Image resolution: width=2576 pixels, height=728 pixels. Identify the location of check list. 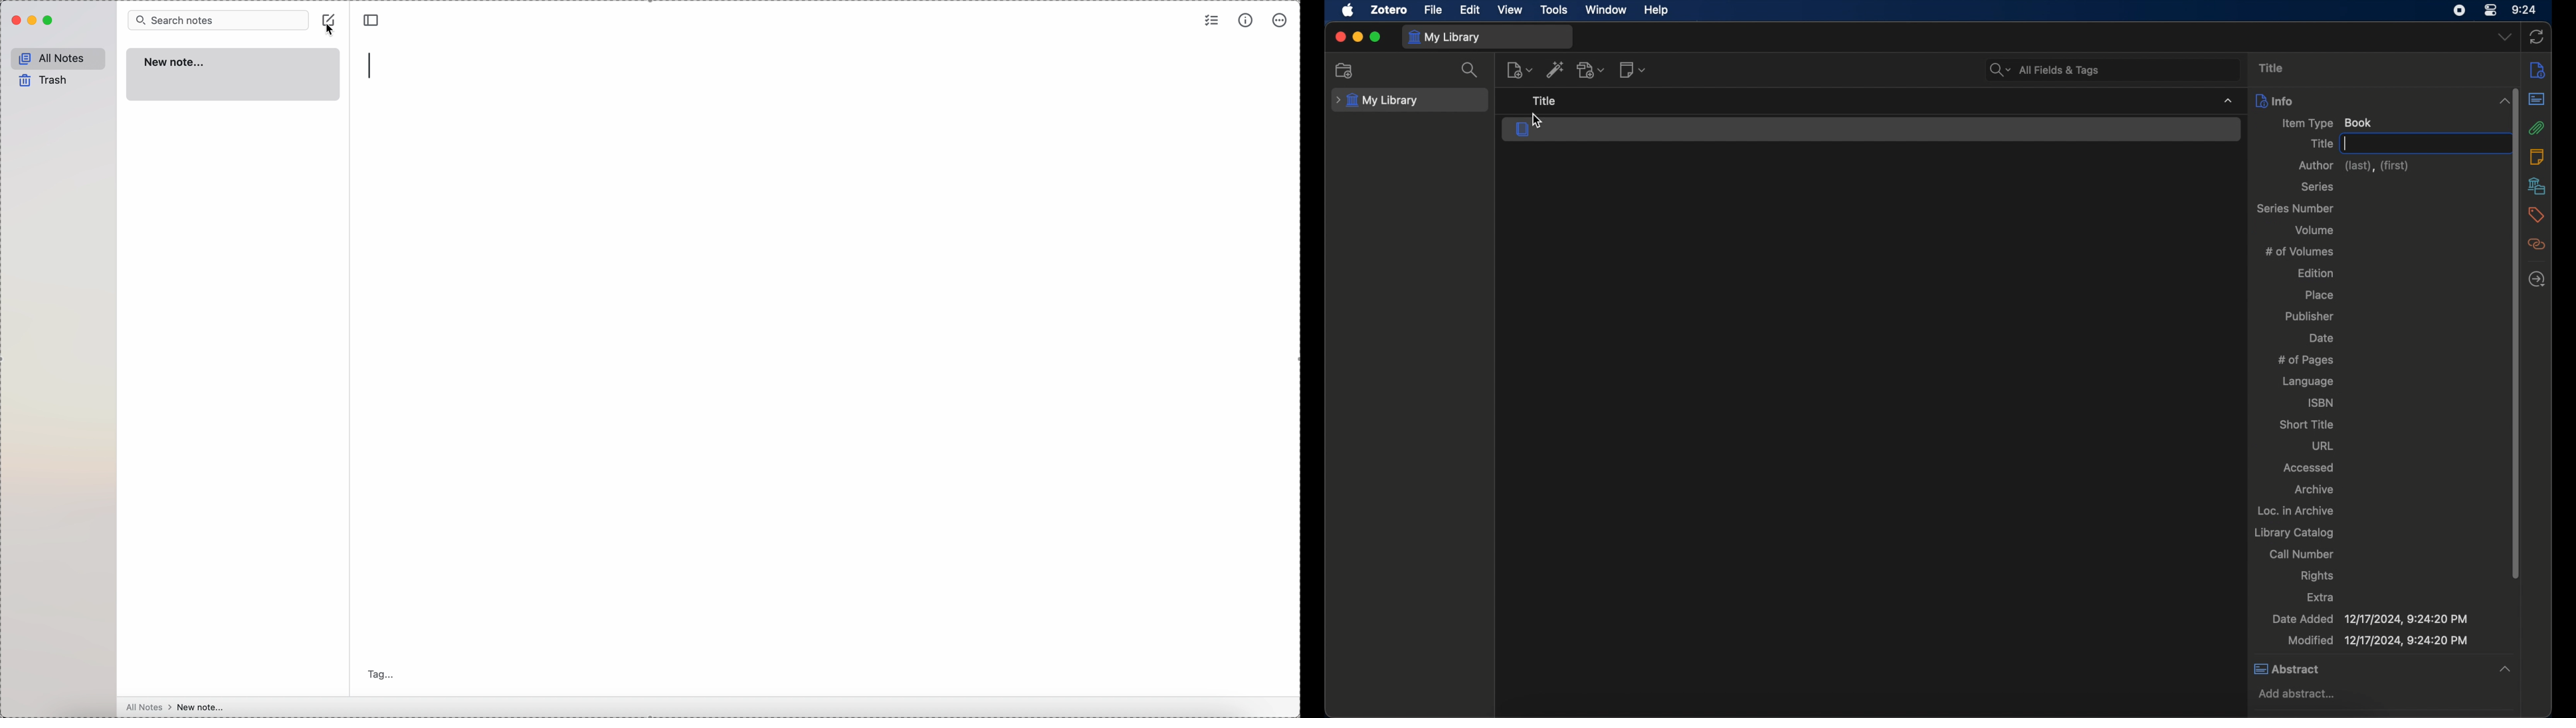
(1210, 21).